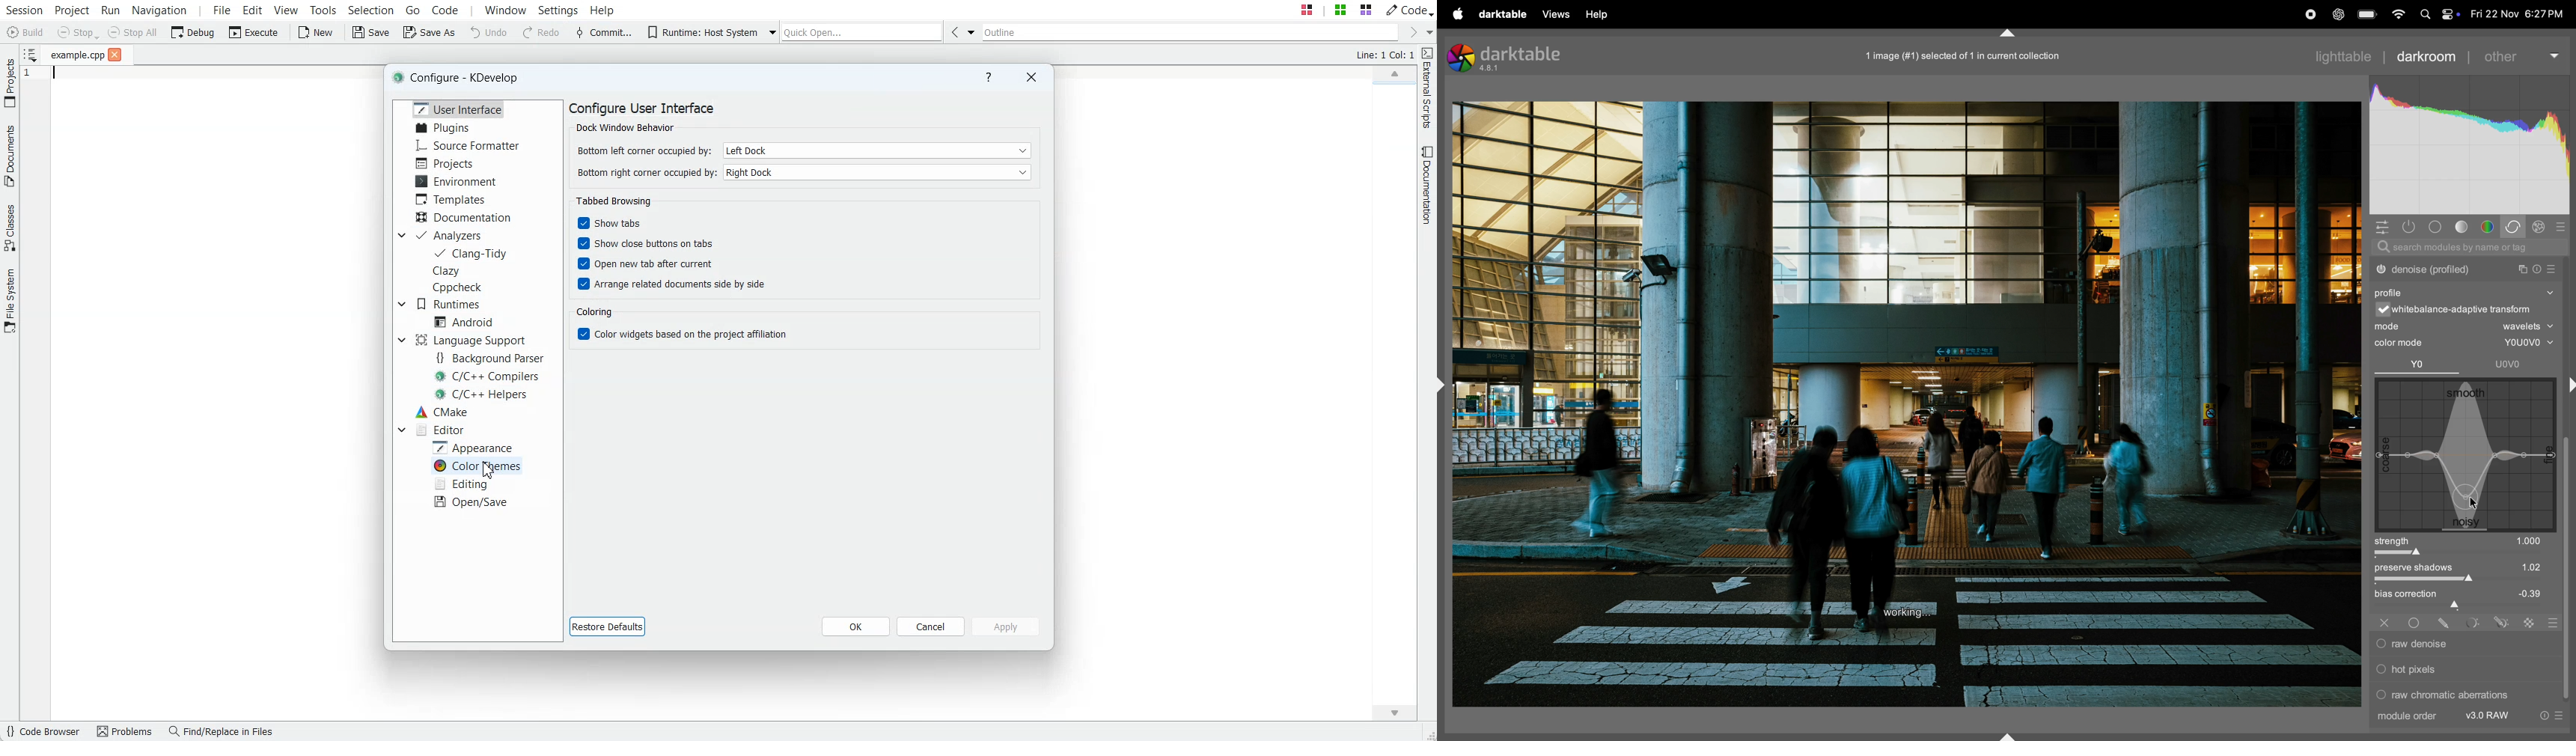 The height and width of the screenshot is (756, 2576). What do you see at coordinates (2531, 622) in the screenshot?
I see `raster mask` at bounding box center [2531, 622].